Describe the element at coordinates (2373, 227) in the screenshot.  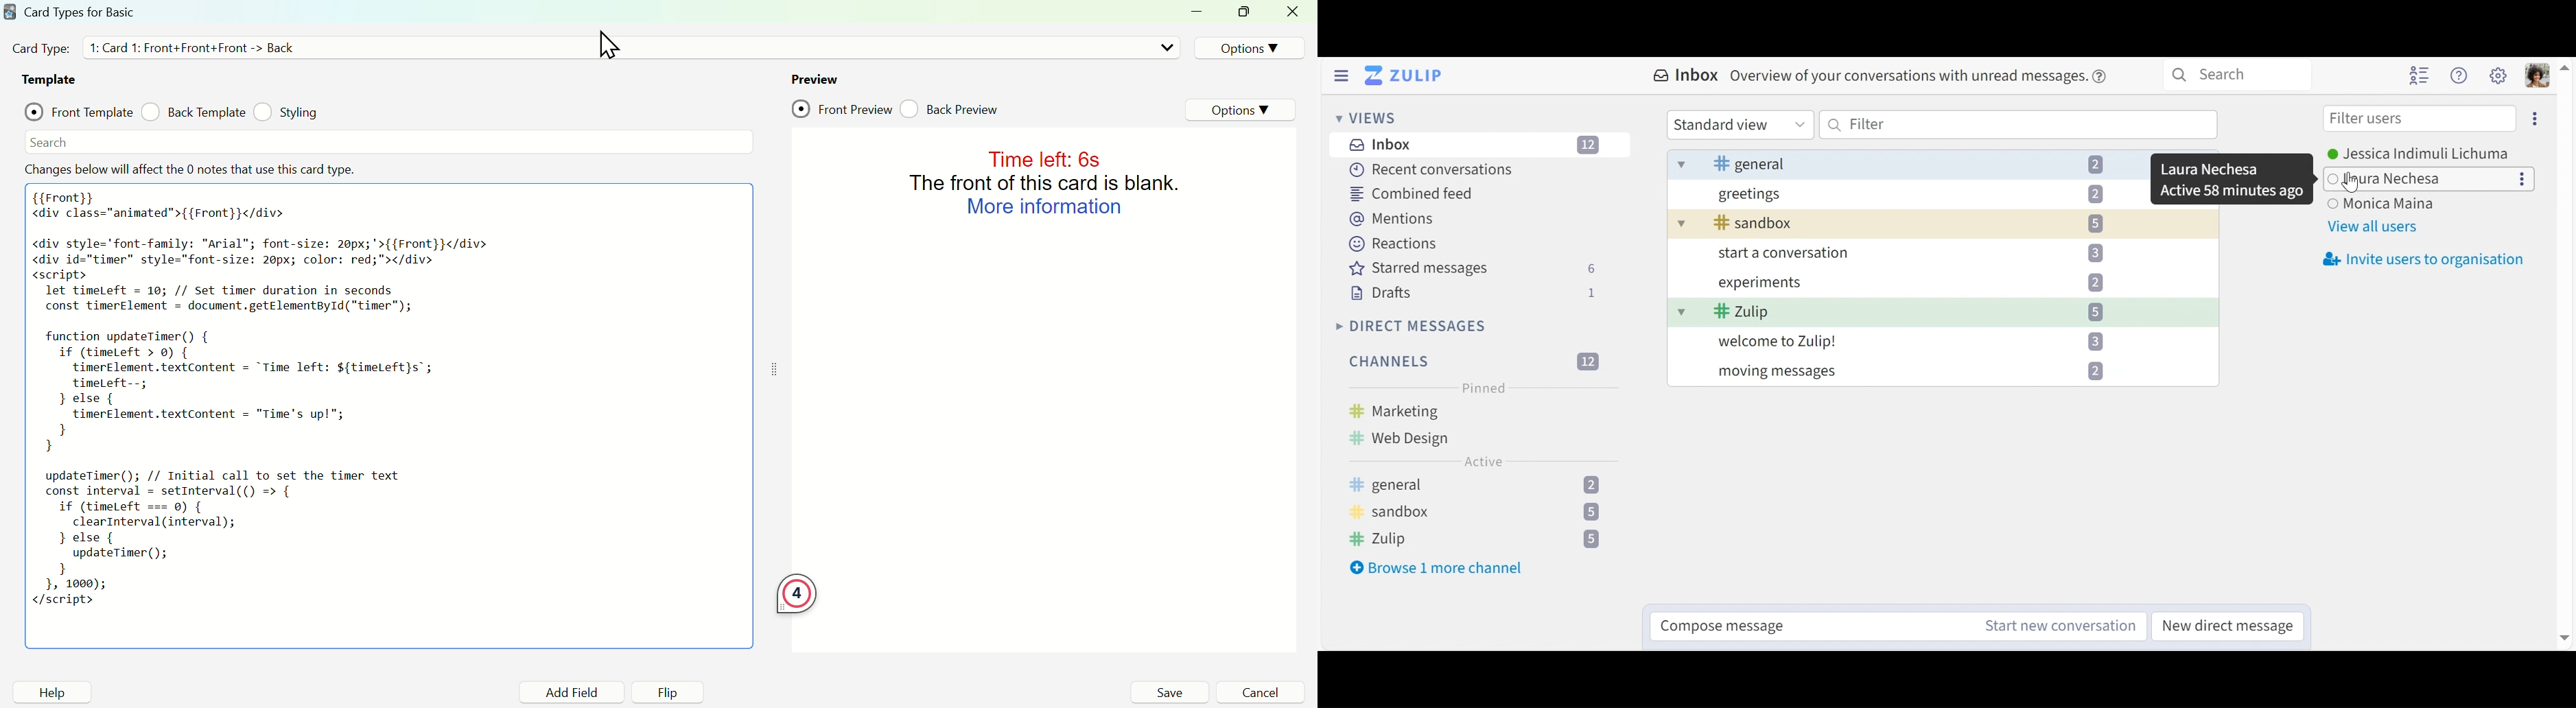
I see `View all users` at that location.